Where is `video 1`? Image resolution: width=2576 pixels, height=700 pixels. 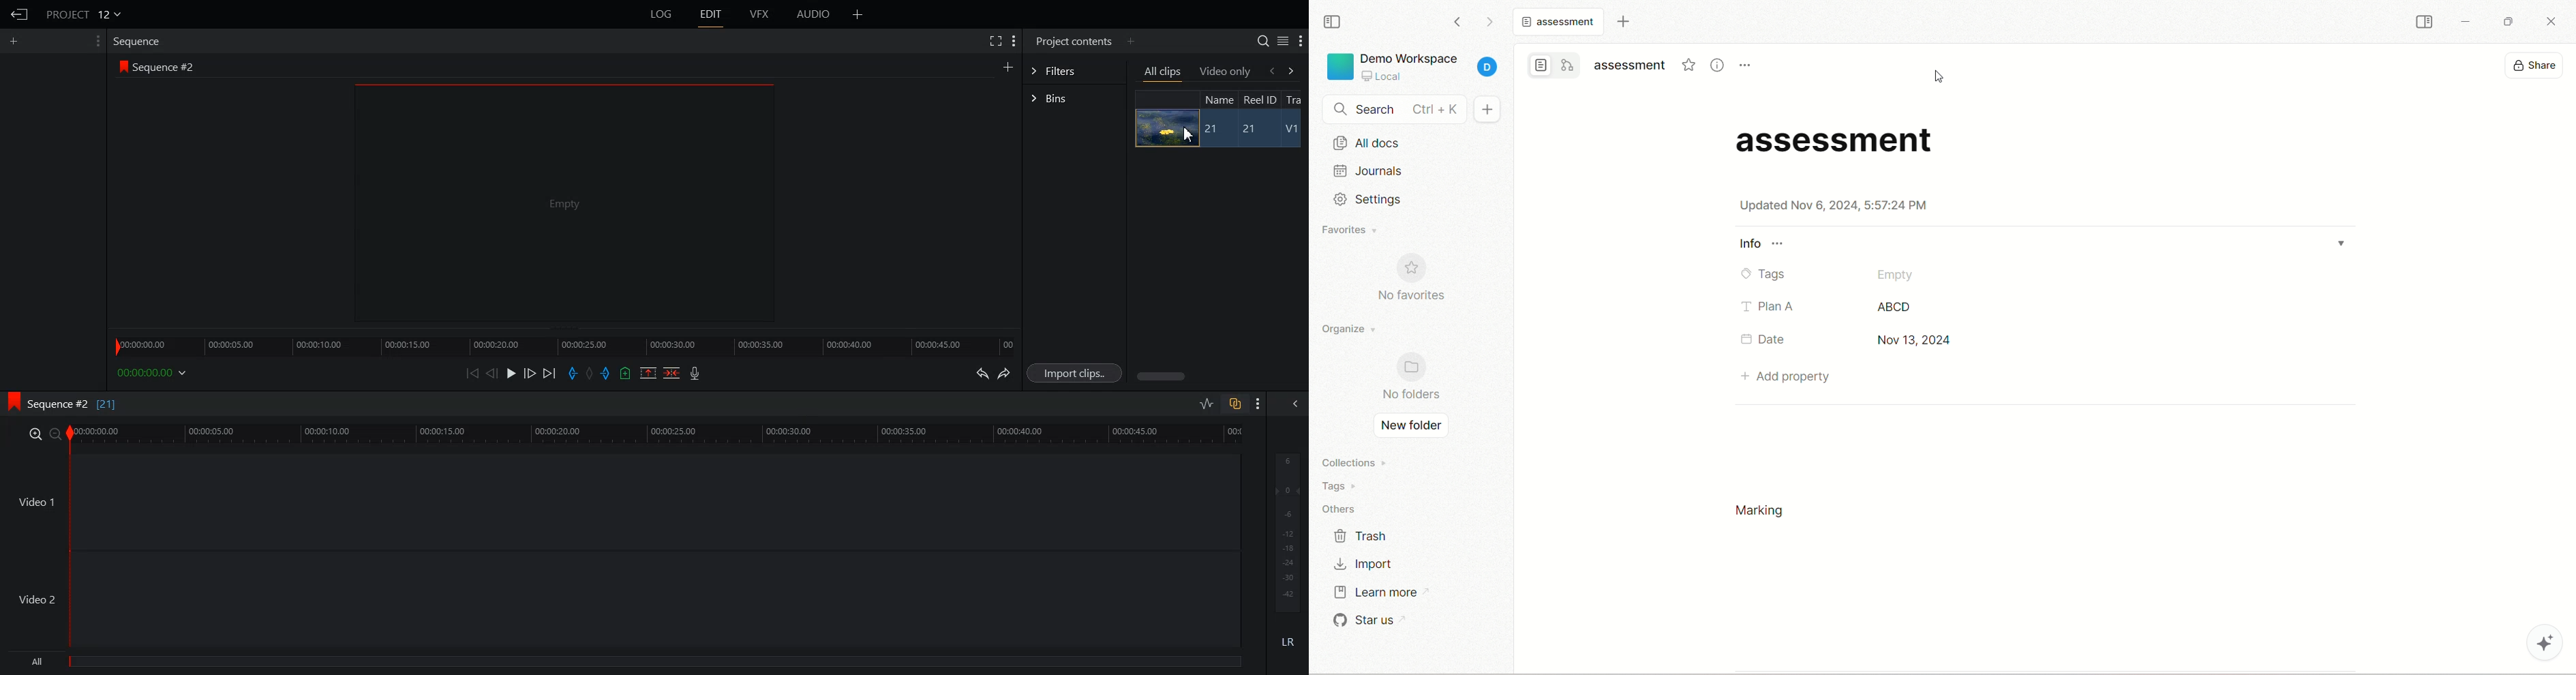
video 1 is located at coordinates (619, 500).